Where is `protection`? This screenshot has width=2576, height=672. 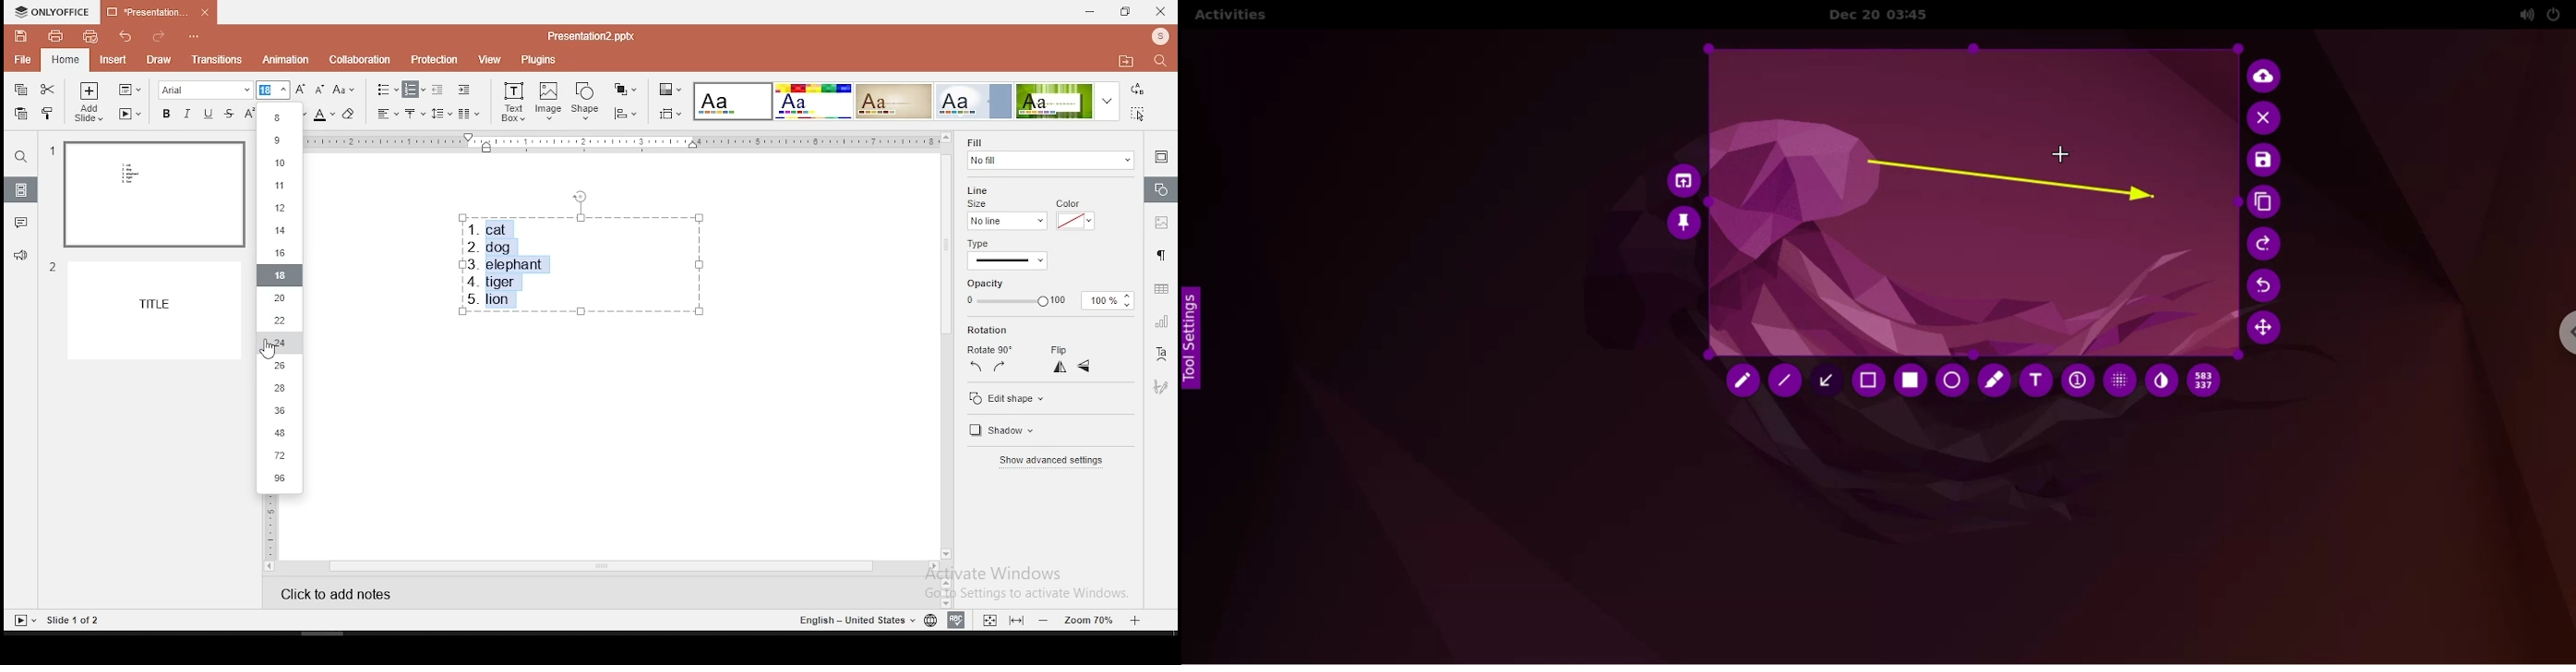 protection is located at coordinates (434, 58).